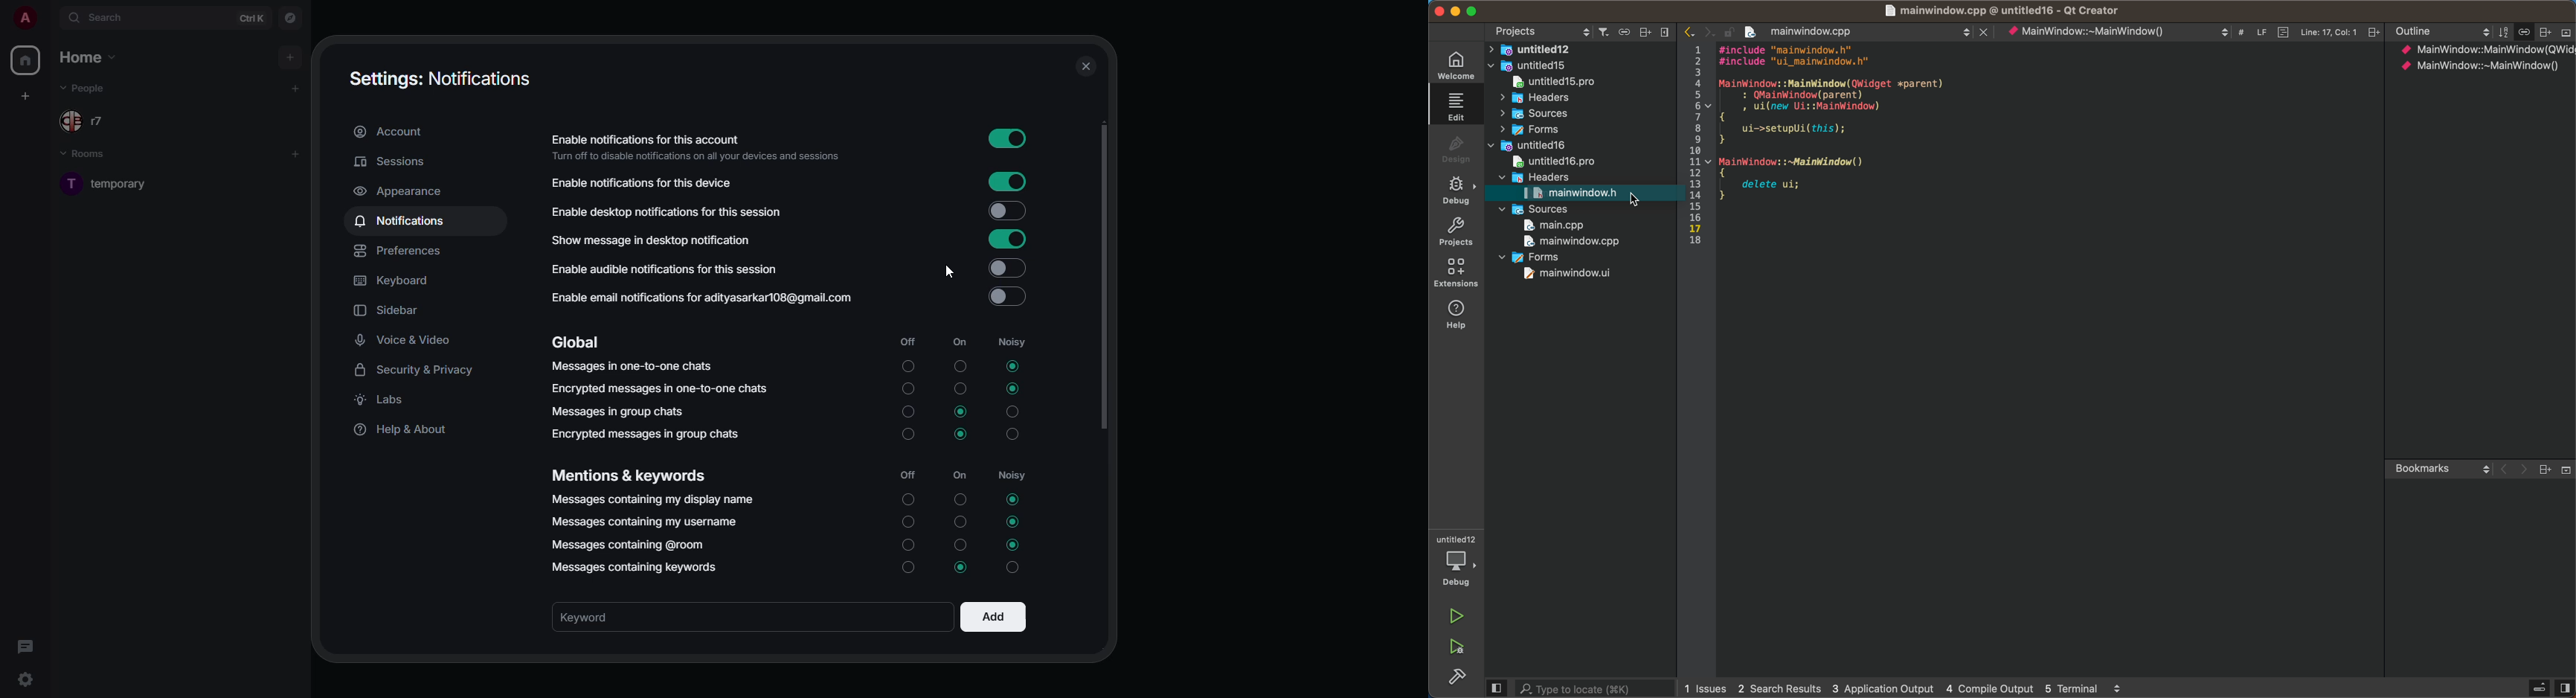 This screenshot has height=700, width=2576. What do you see at coordinates (87, 121) in the screenshot?
I see `people` at bounding box center [87, 121].